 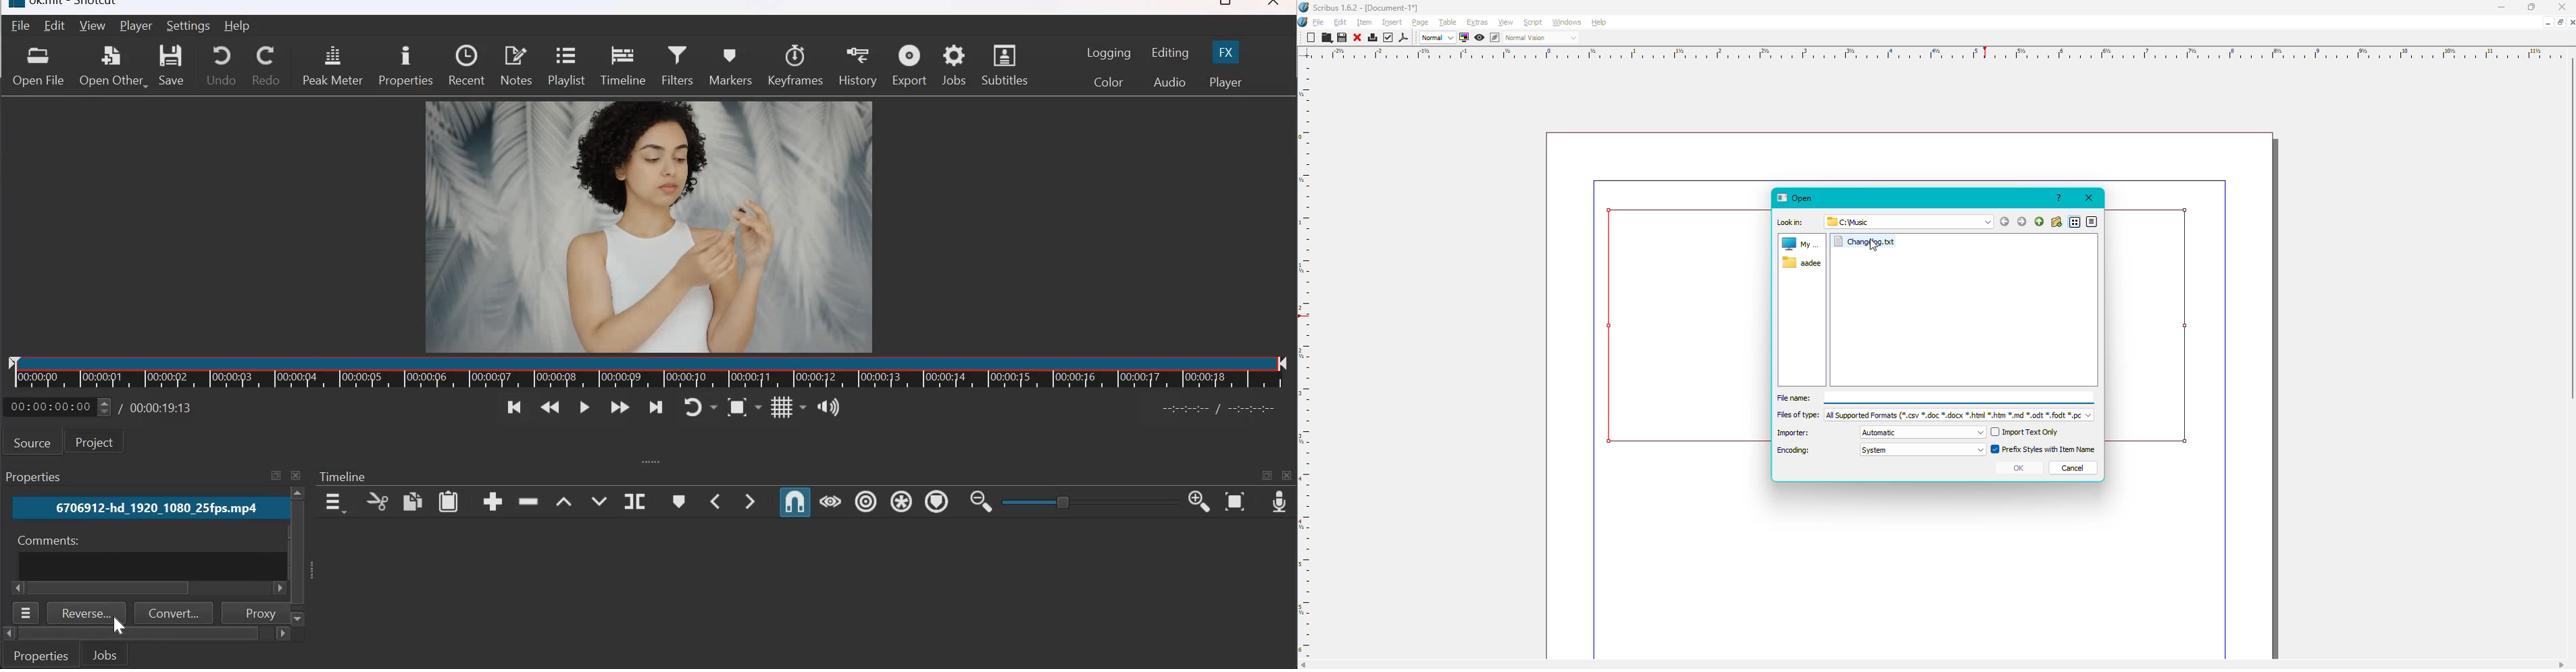 I want to click on Editing, so click(x=1171, y=53).